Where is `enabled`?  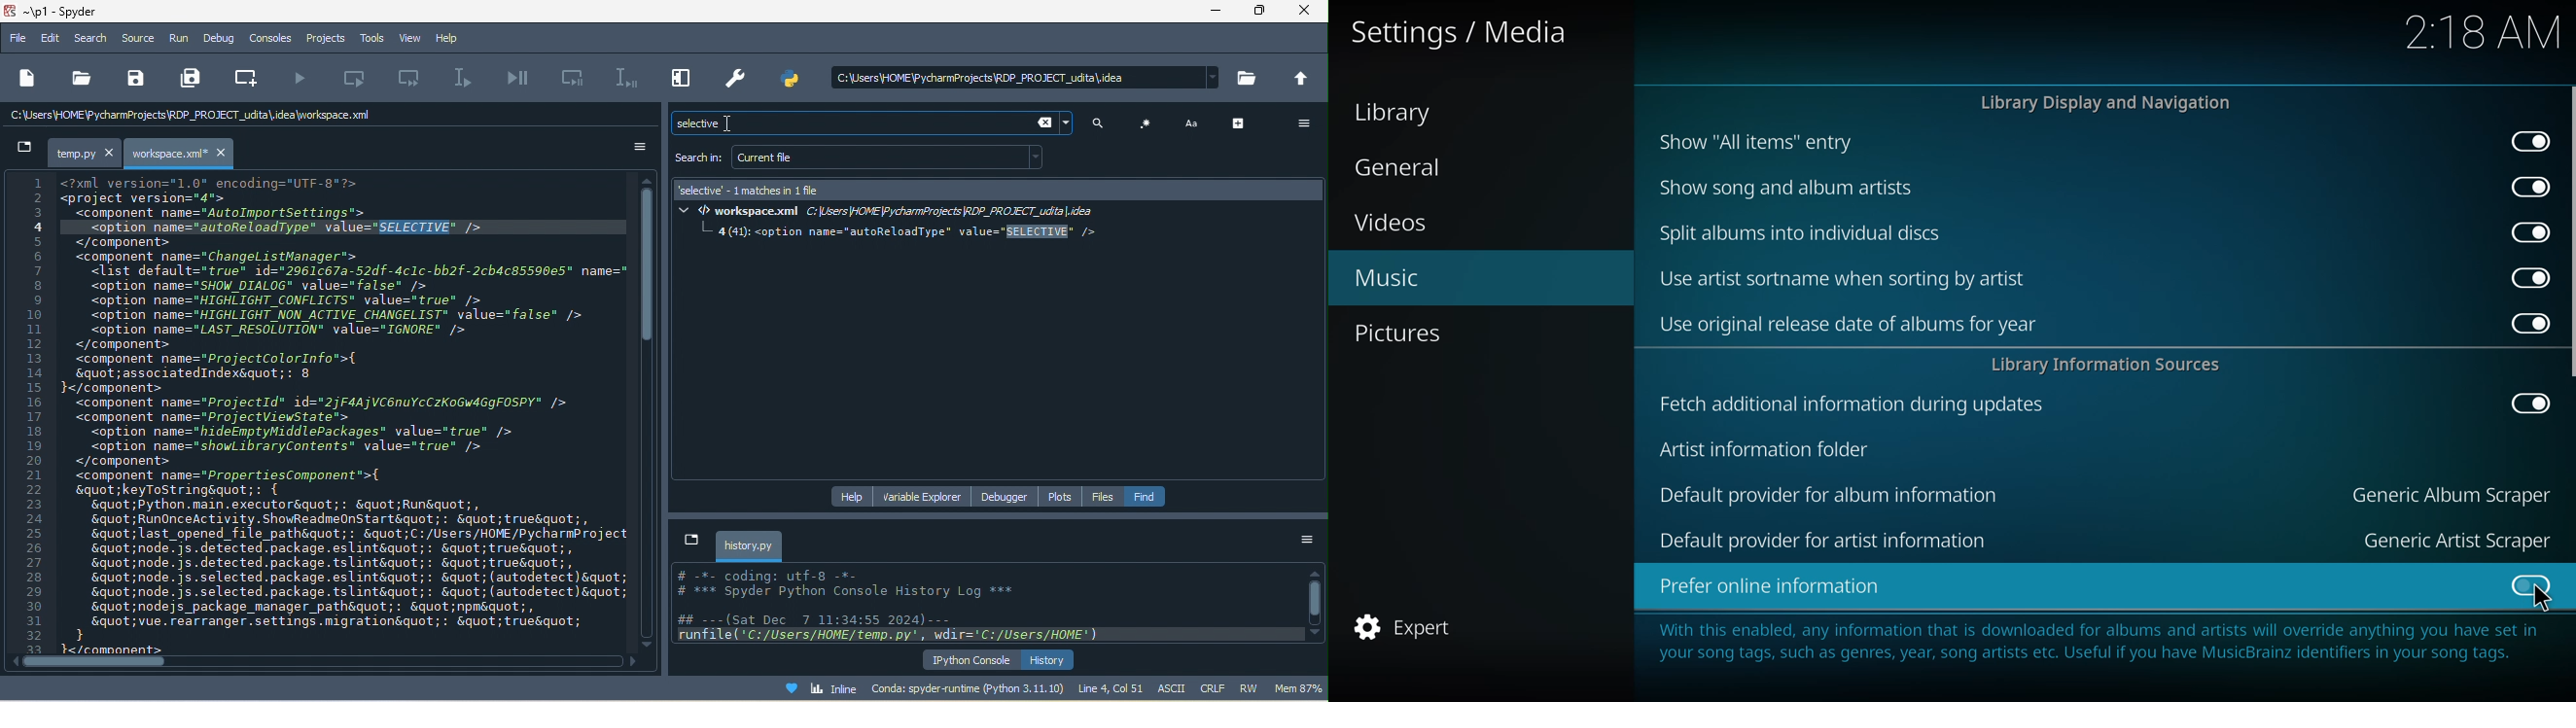 enabled is located at coordinates (2527, 186).